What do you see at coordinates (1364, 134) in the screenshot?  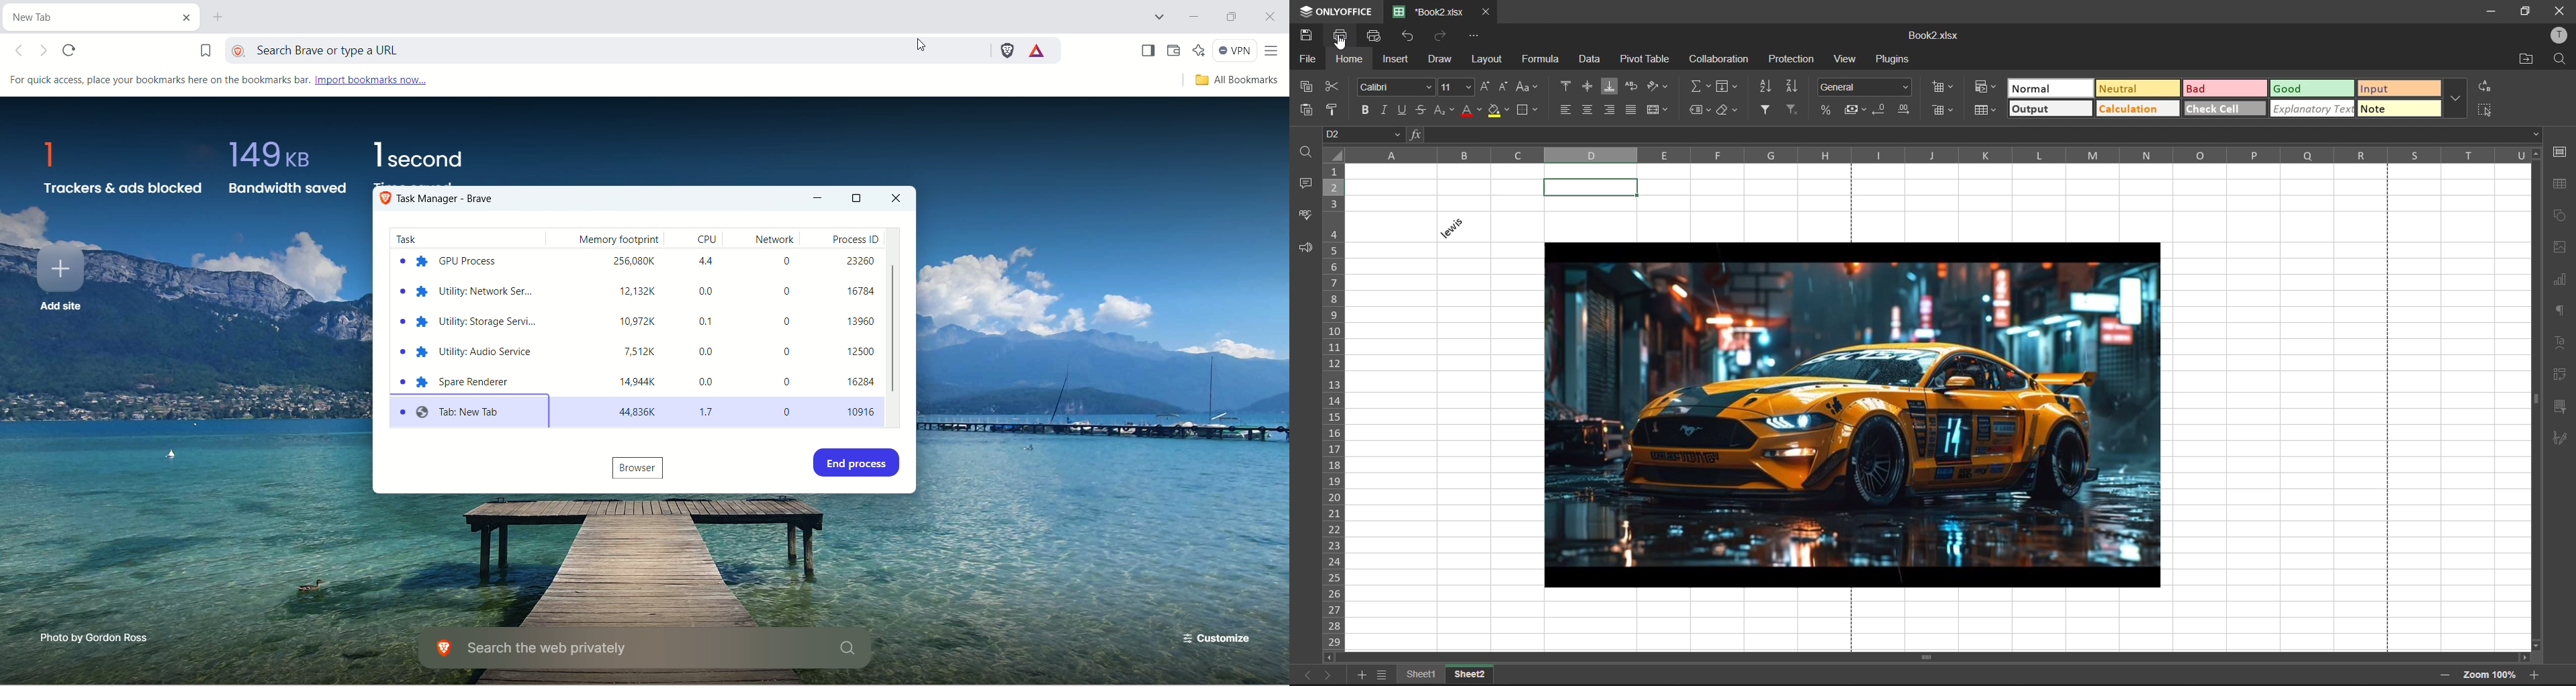 I see `cell address` at bounding box center [1364, 134].